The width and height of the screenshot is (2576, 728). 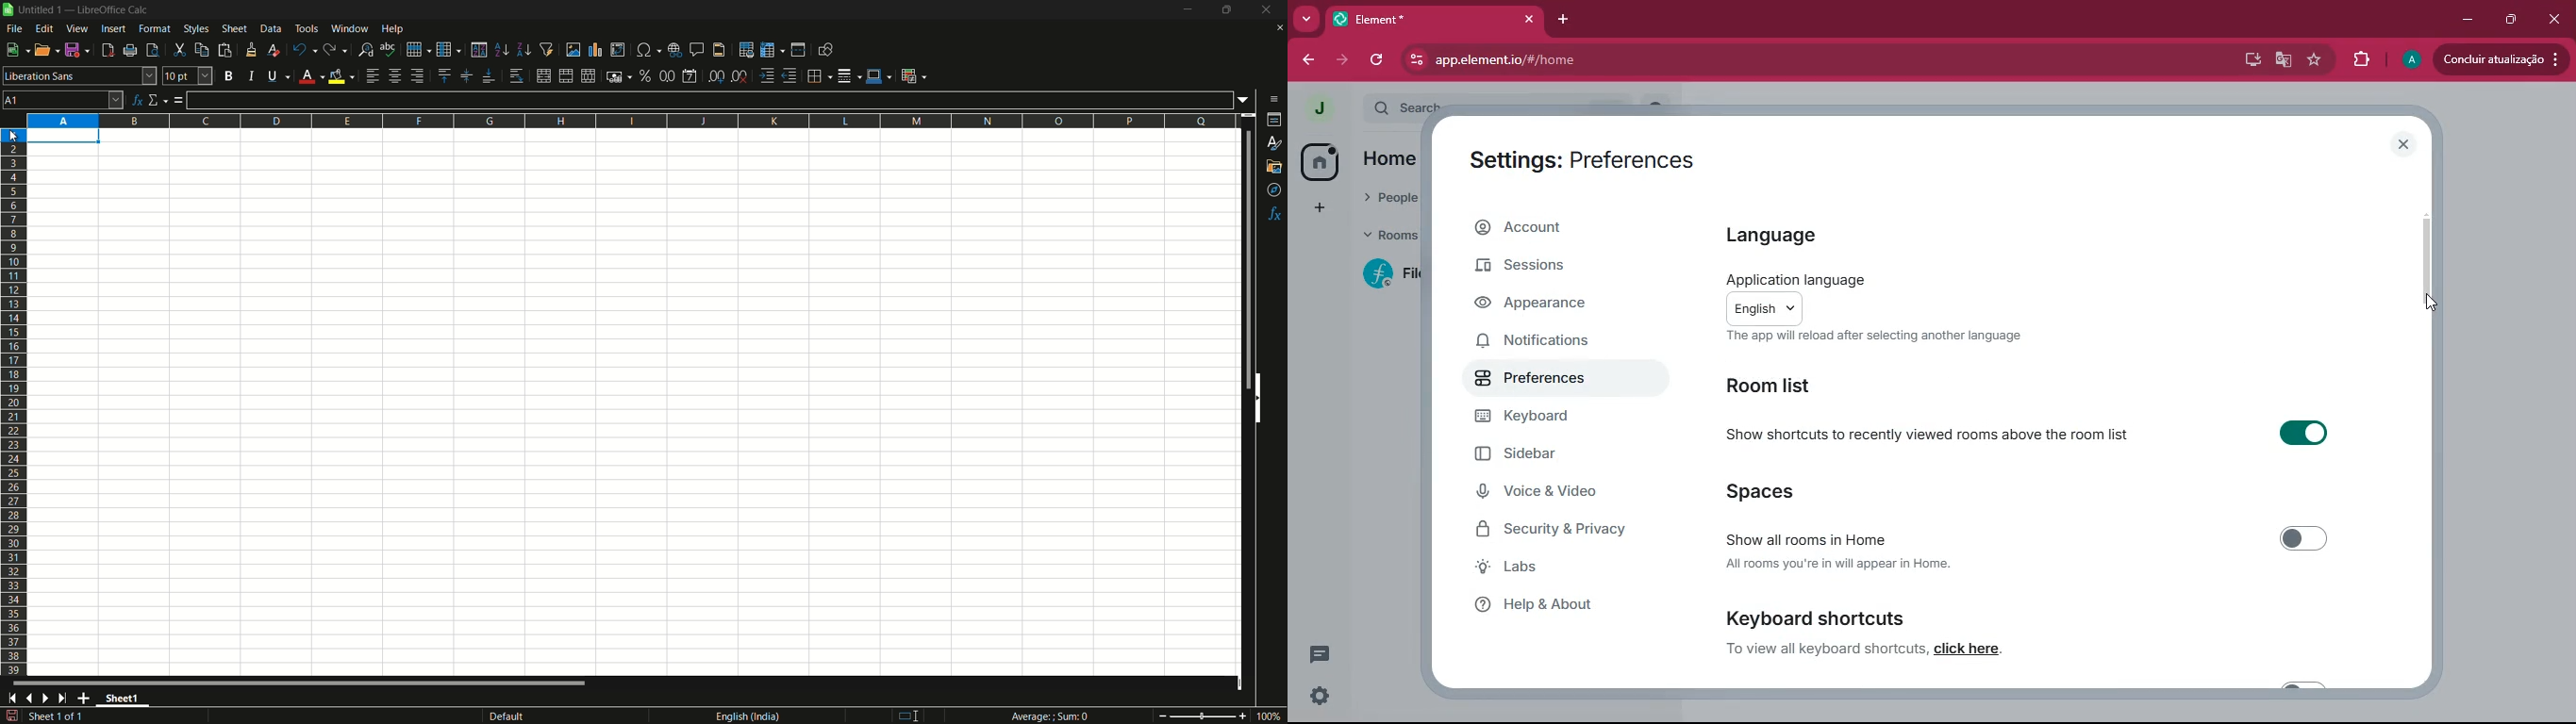 I want to click on close current sheet, so click(x=1278, y=31).